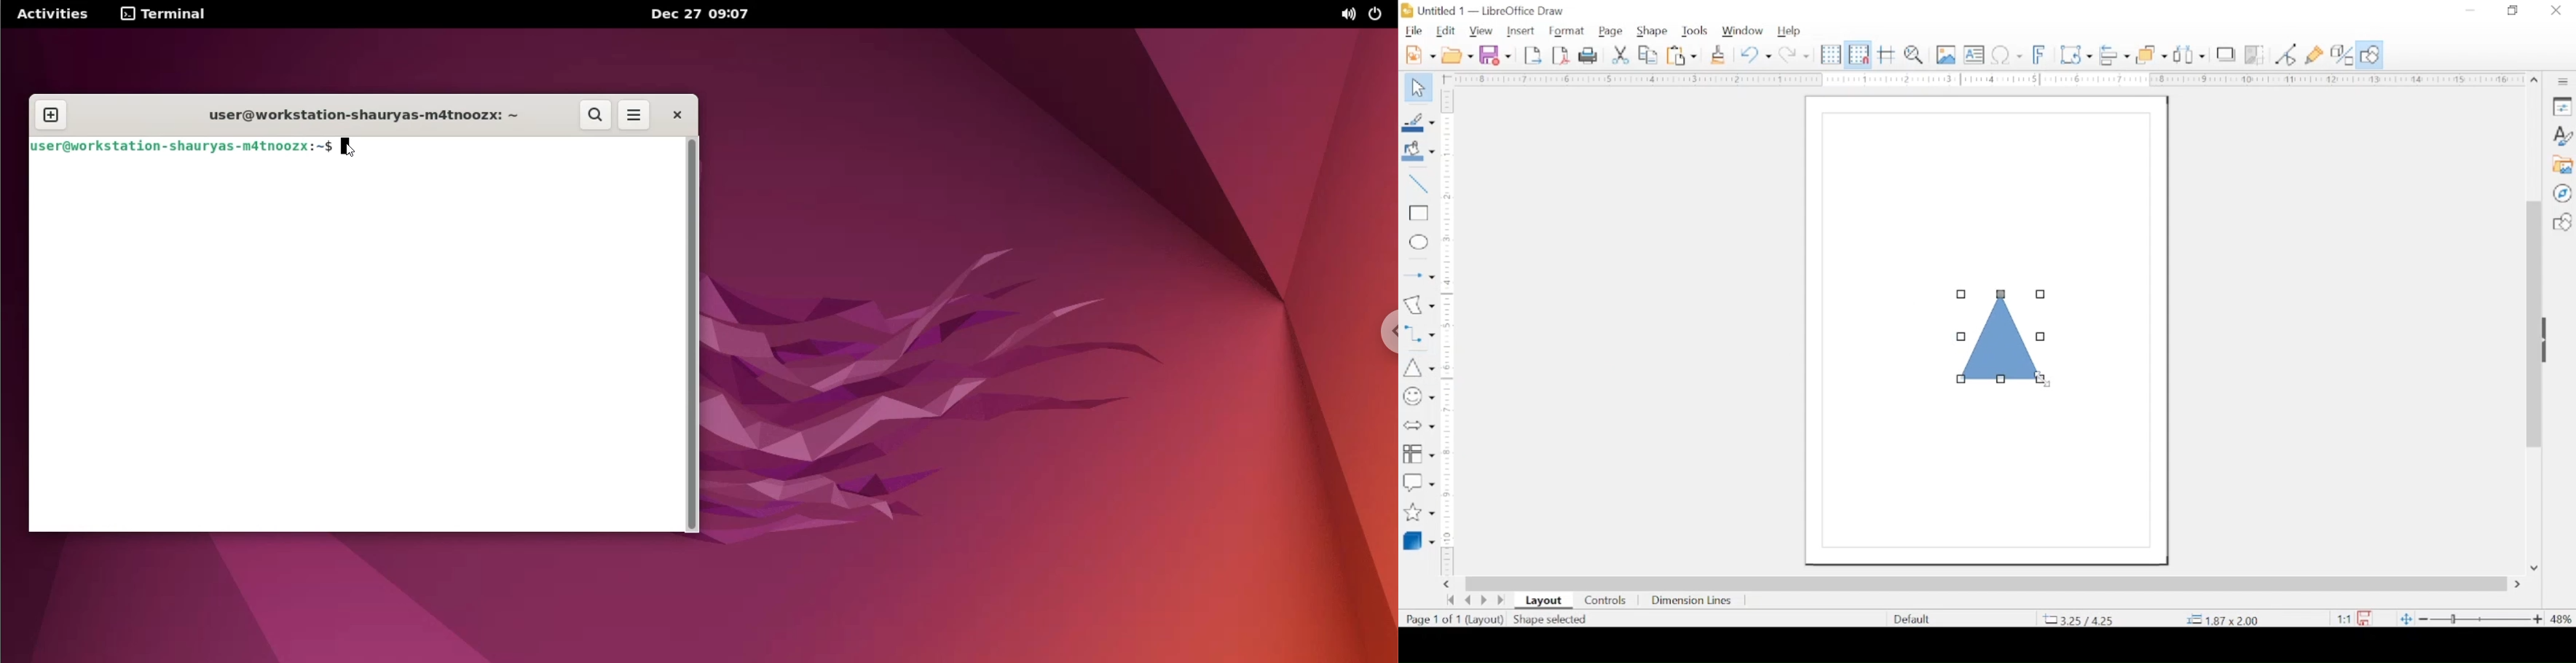 The width and height of the screenshot is (2576, 672). What do you see at coordinates (1588, 55) in the screenshot?
I see `print` at bounding box center [1588, 55].